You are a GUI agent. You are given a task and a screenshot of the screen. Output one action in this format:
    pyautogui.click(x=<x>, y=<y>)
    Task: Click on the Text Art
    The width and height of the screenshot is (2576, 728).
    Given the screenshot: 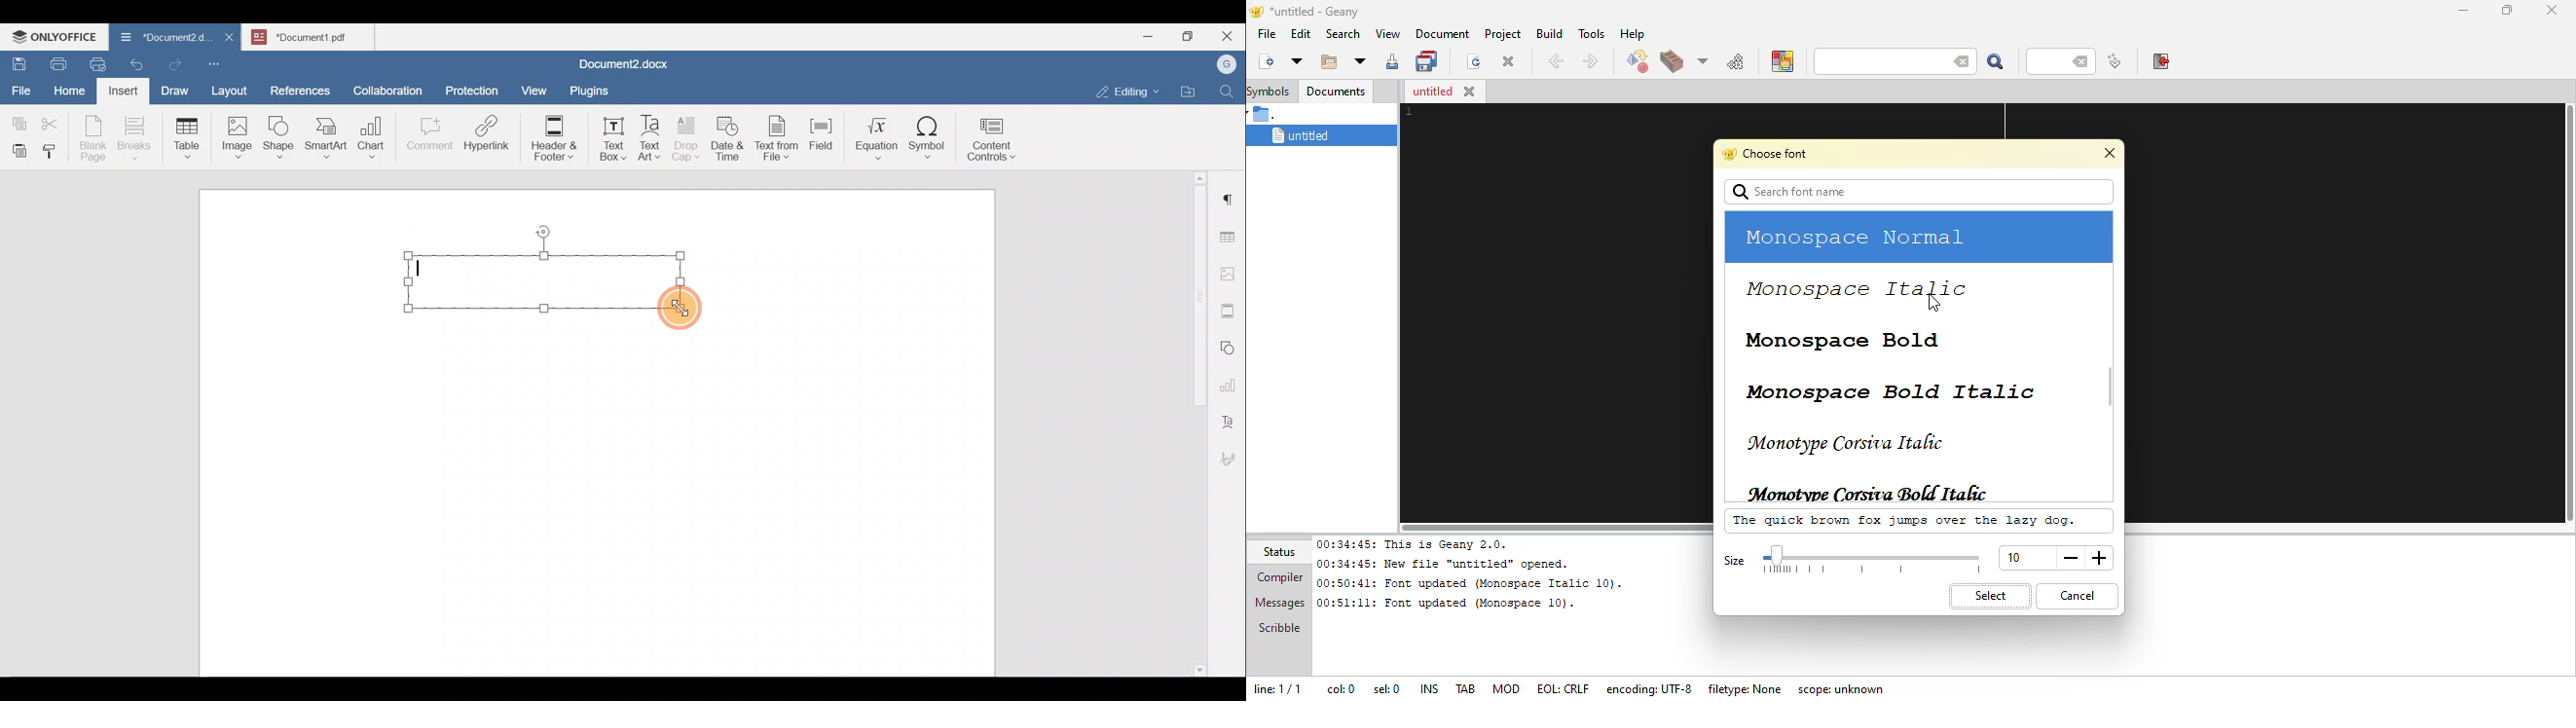 What is the action you would take?
    pyautogui.click(x=650, y=138)
    